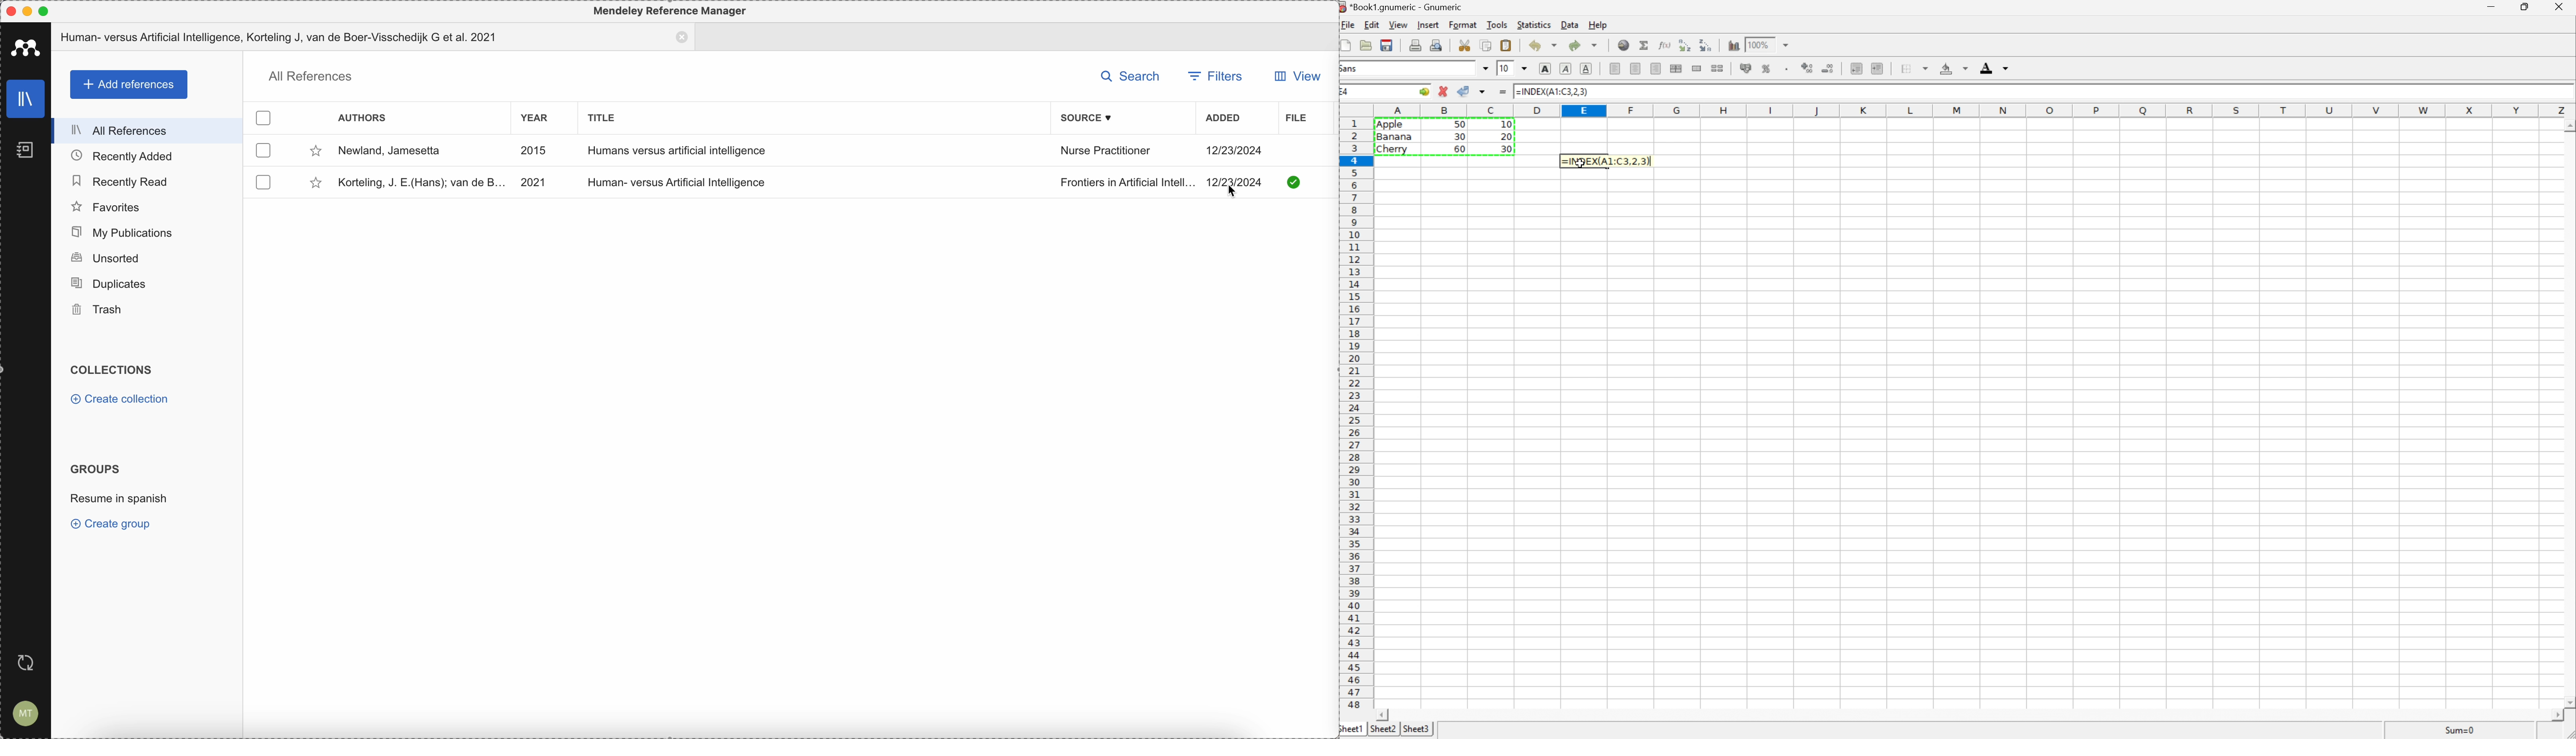 The width and height of the screenshot is (2576, 756). Describe the element at coordinates (26, 713) in the screenshot. I see `account setting` at that location.